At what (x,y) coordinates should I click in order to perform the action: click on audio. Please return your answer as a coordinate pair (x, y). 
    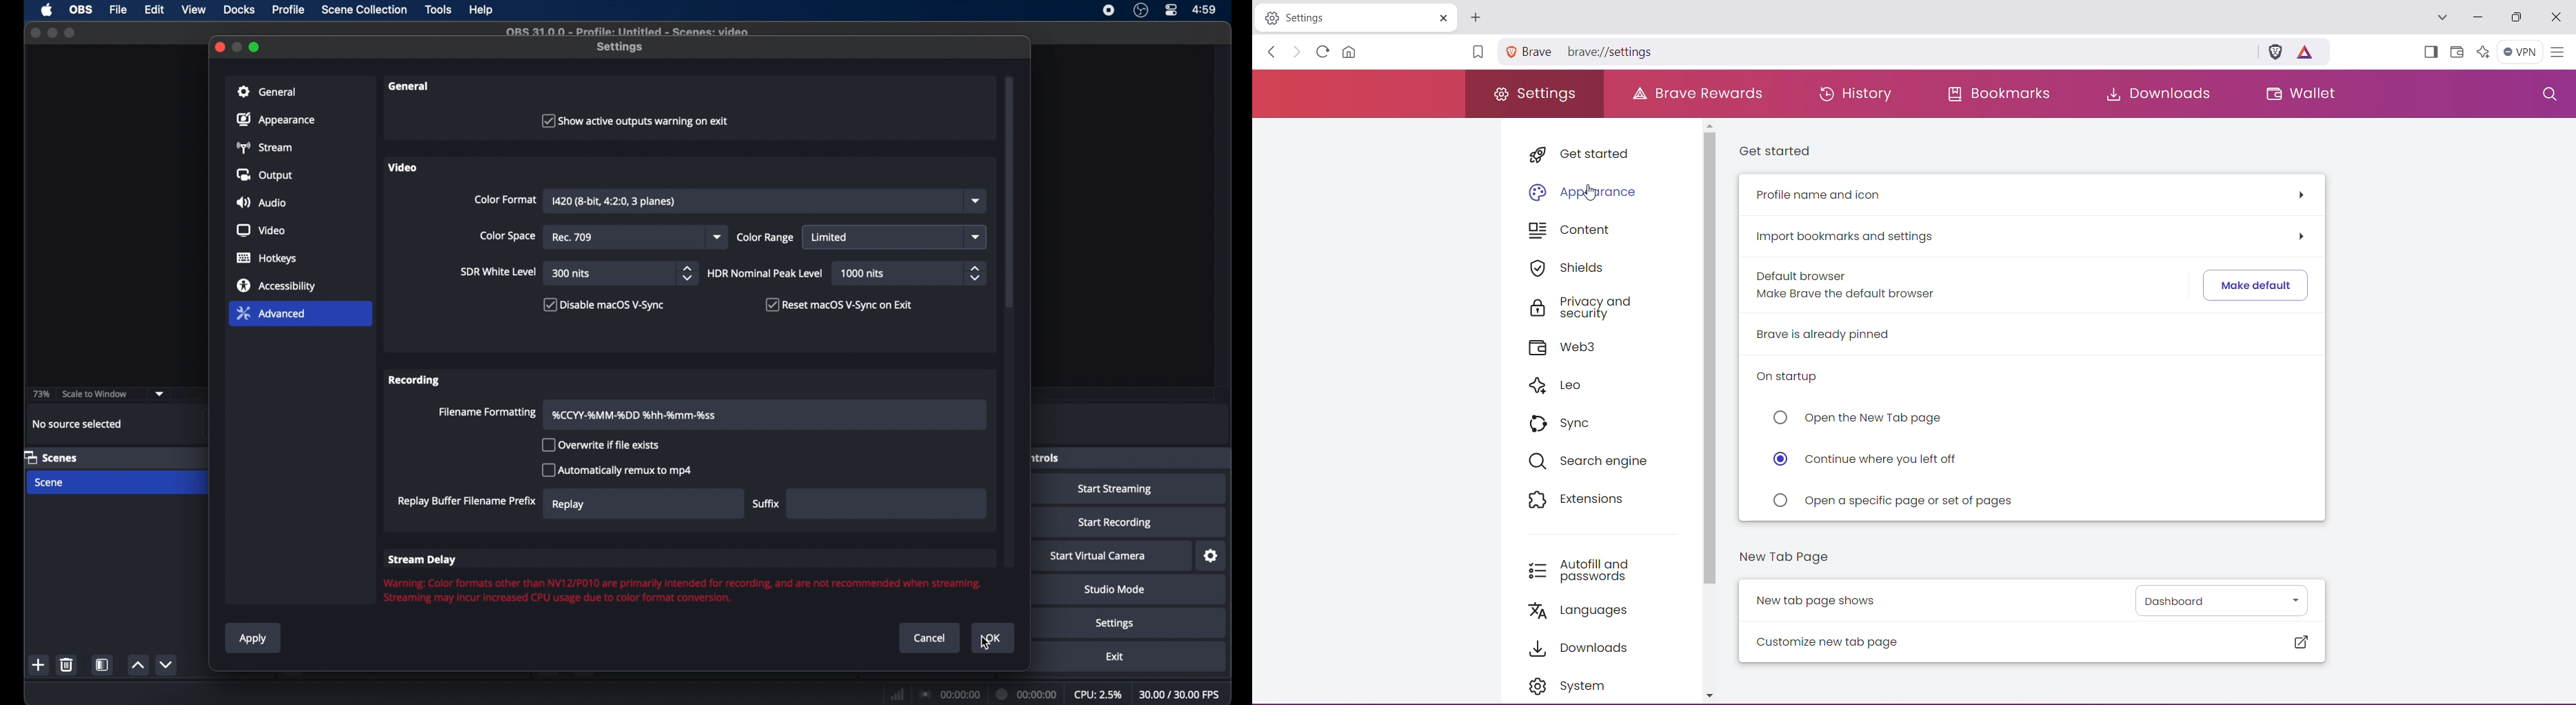
    Looking at the image, I should click on (263, 202).